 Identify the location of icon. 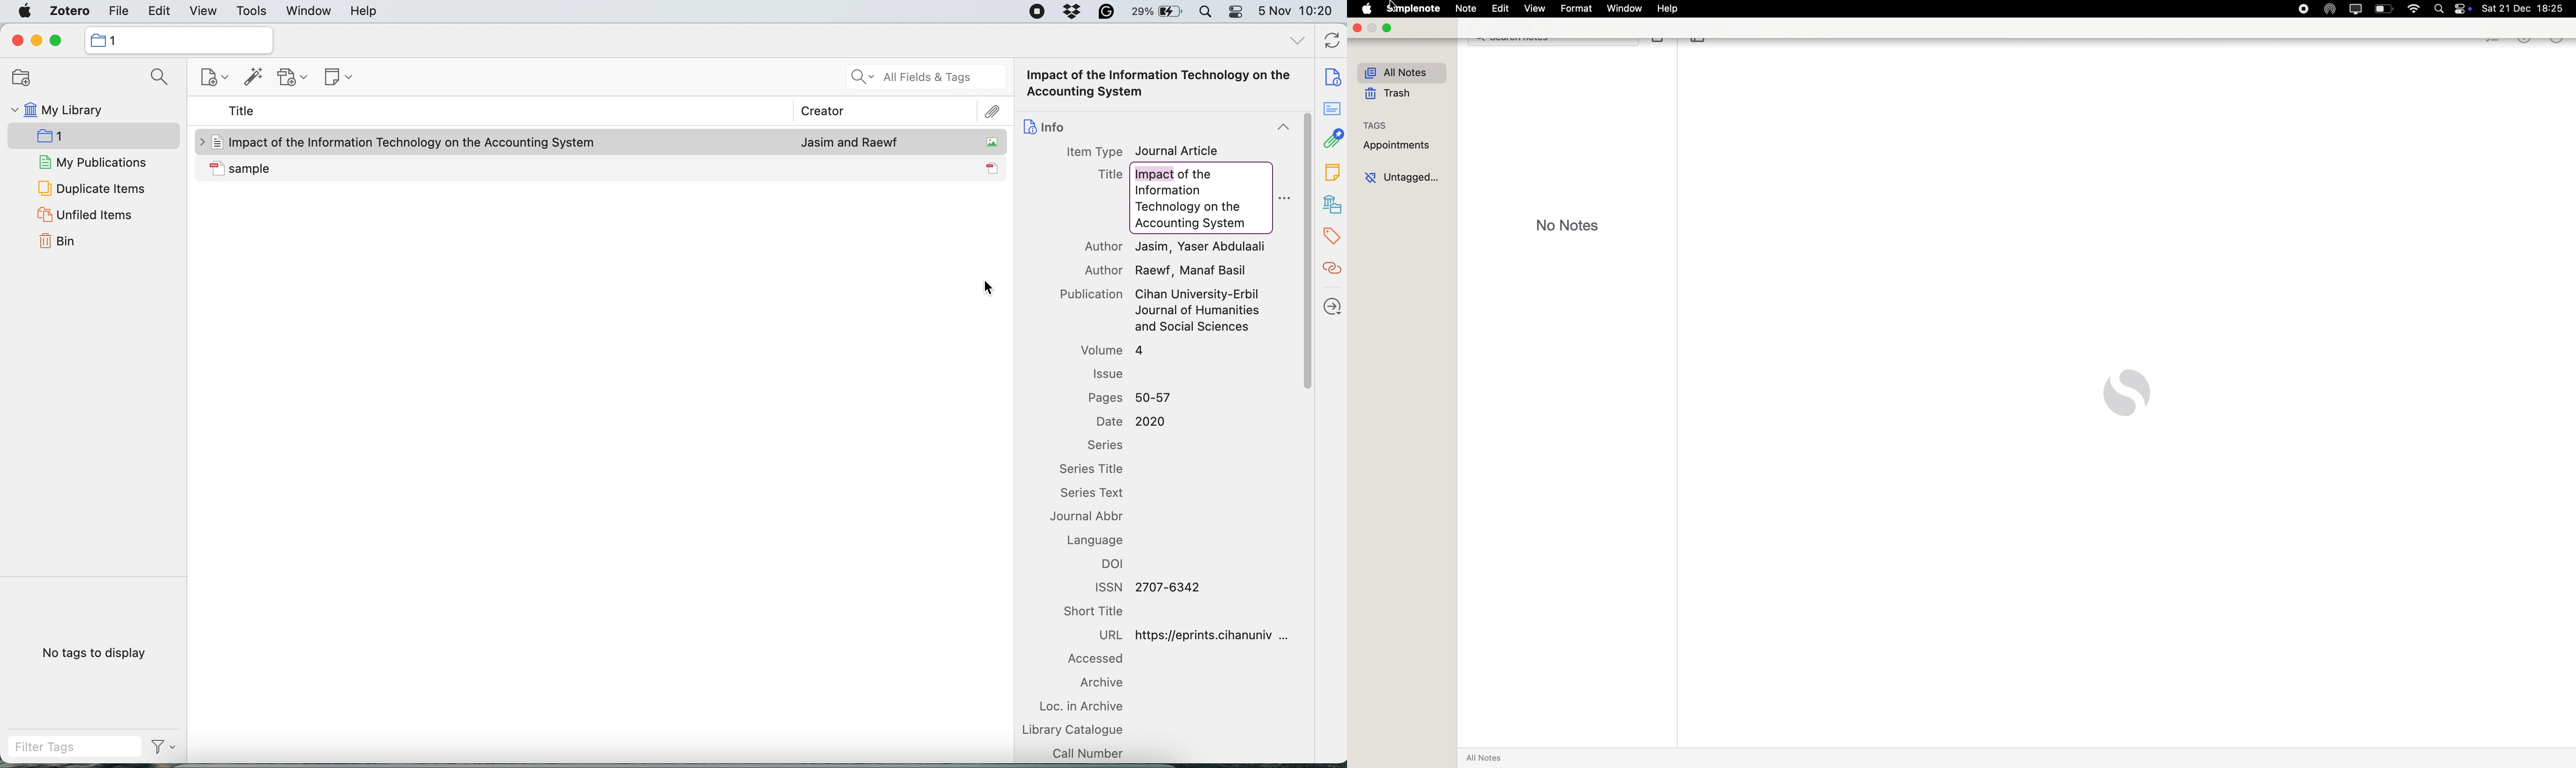
(217, 167).